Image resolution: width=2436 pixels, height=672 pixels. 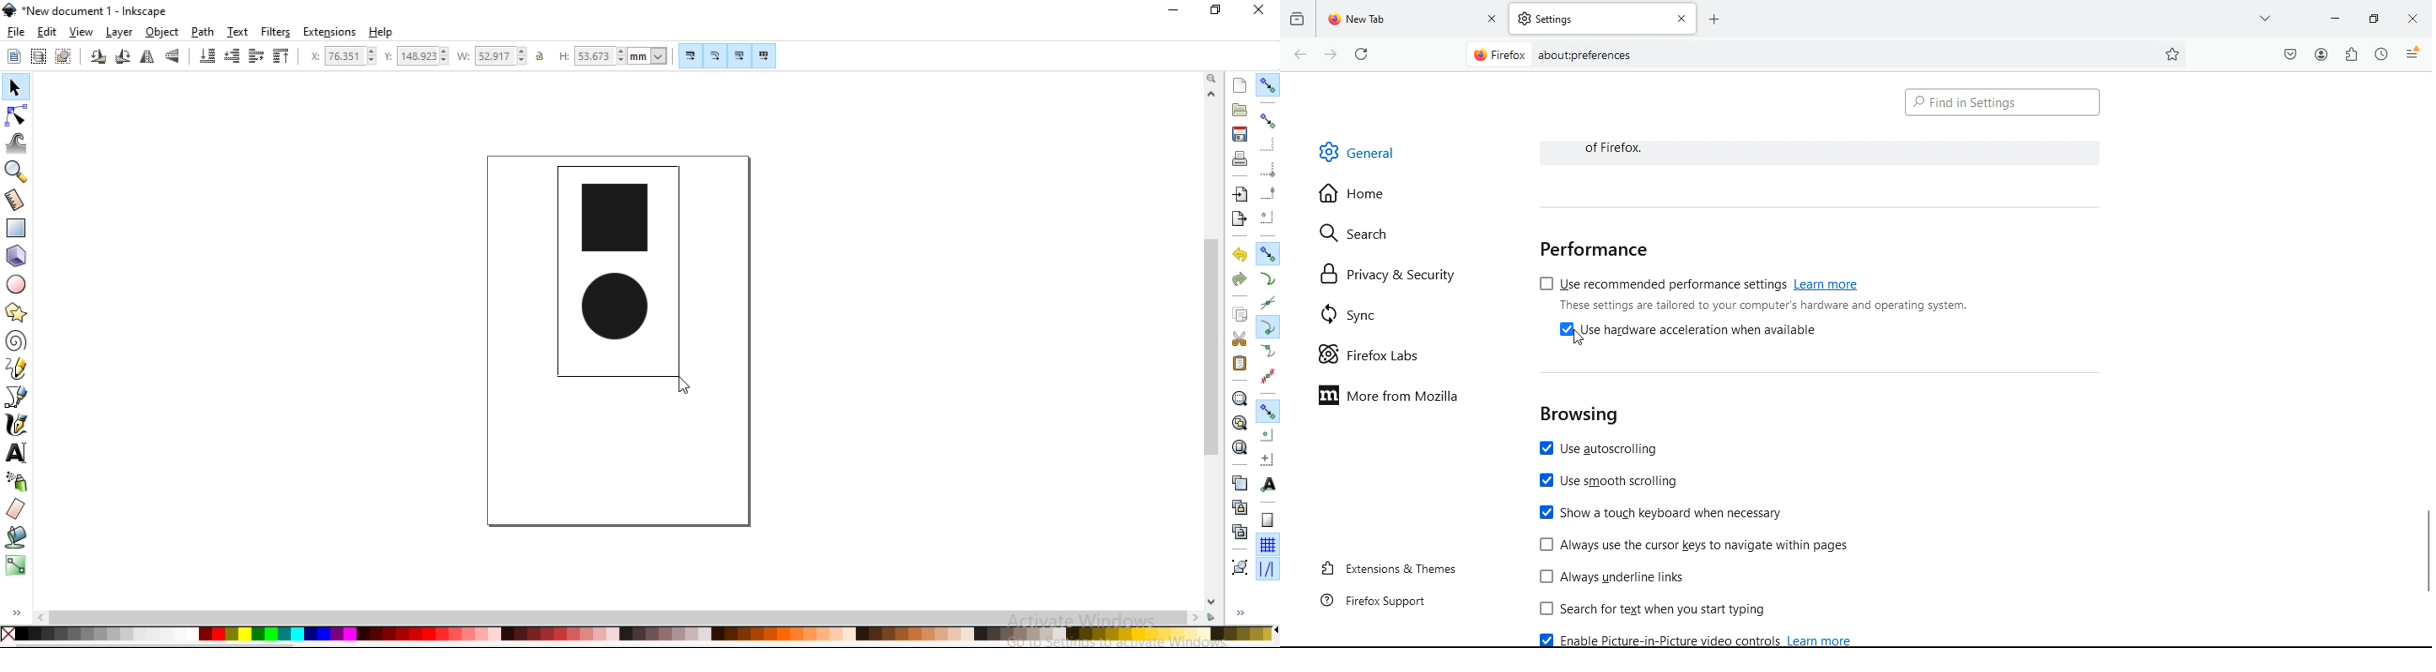 I want to click on privacy & security, so click(x=1390, y=274).